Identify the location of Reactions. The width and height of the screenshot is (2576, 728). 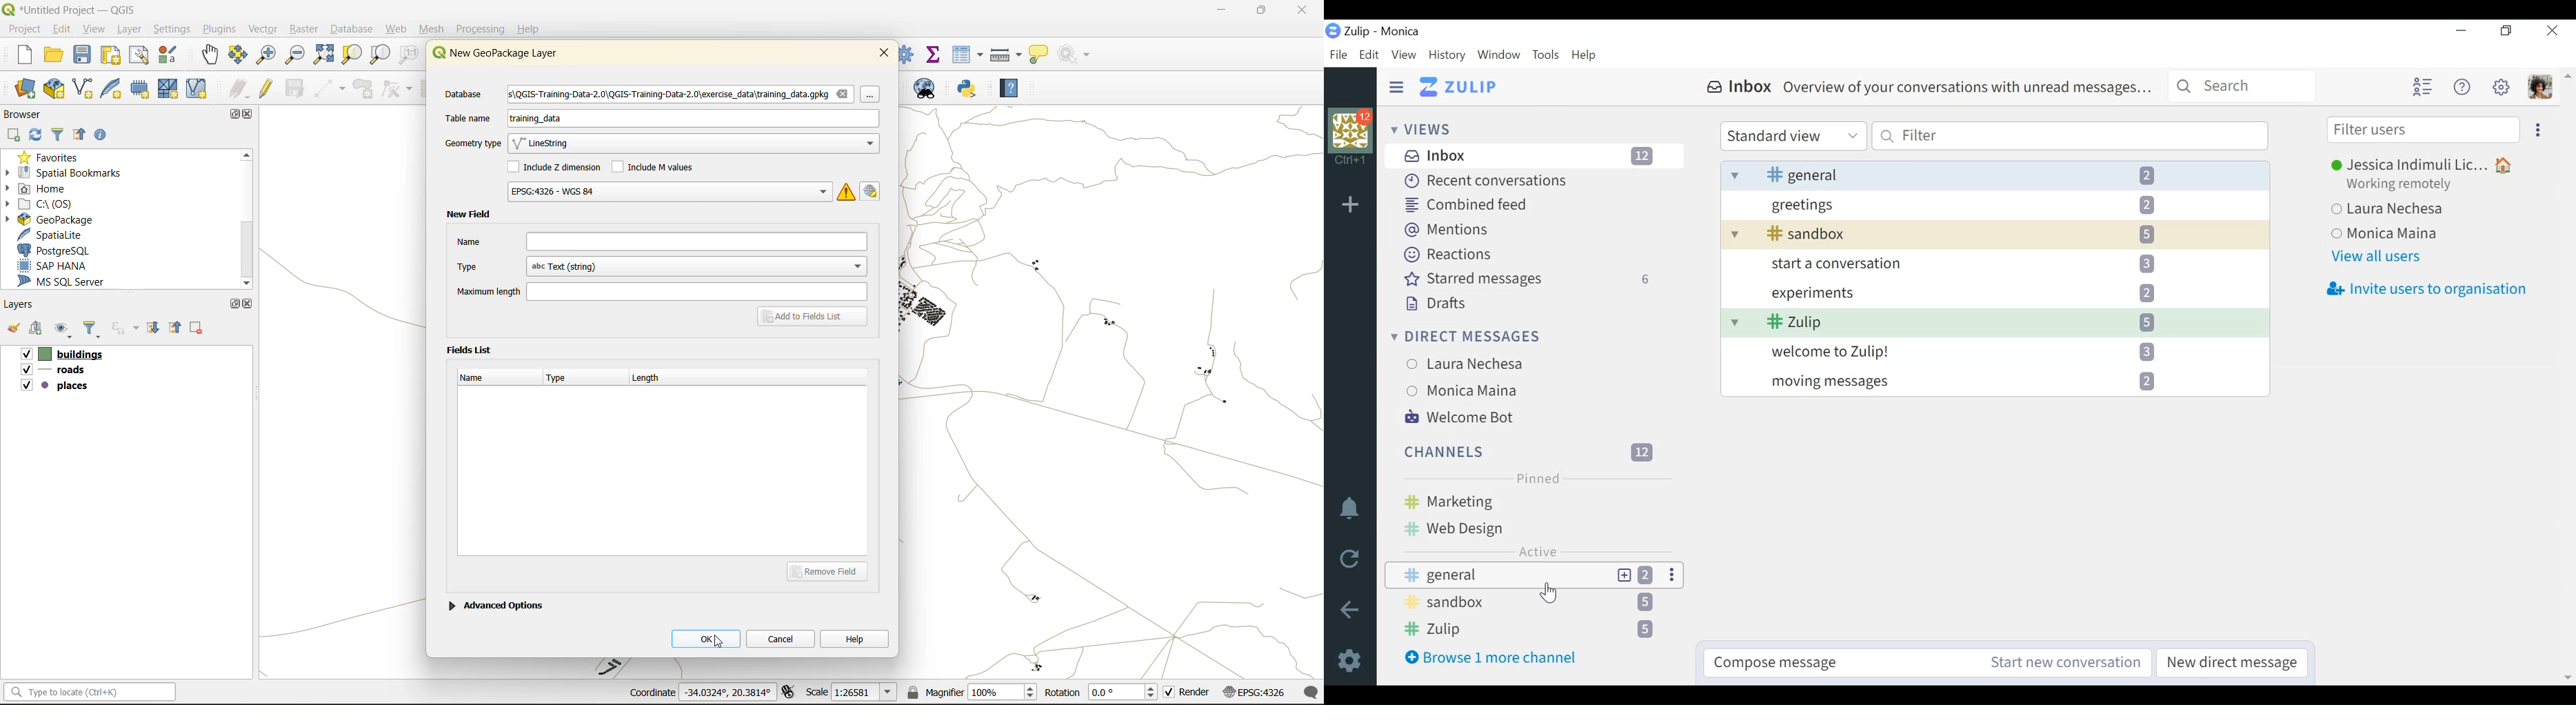
(1450, 255).